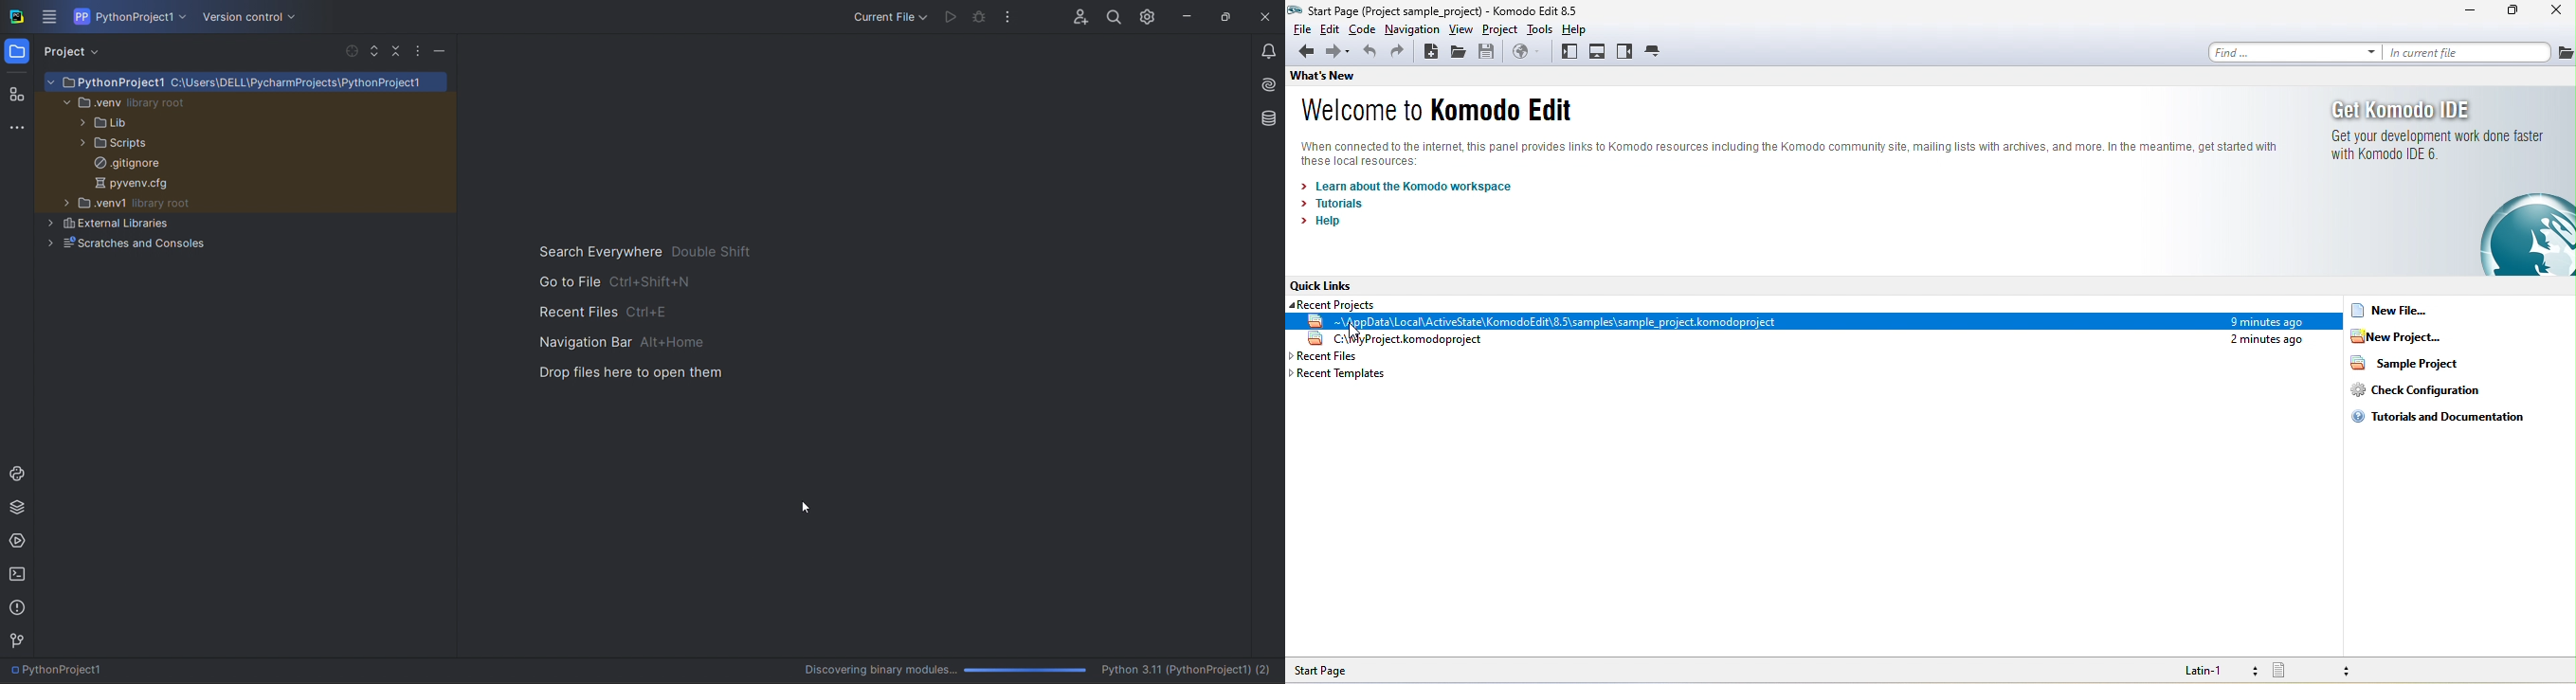  What do you see at coordinates (1185, 16) in the screenshot?
I see `minimize` at bounding box center [1185, 16].